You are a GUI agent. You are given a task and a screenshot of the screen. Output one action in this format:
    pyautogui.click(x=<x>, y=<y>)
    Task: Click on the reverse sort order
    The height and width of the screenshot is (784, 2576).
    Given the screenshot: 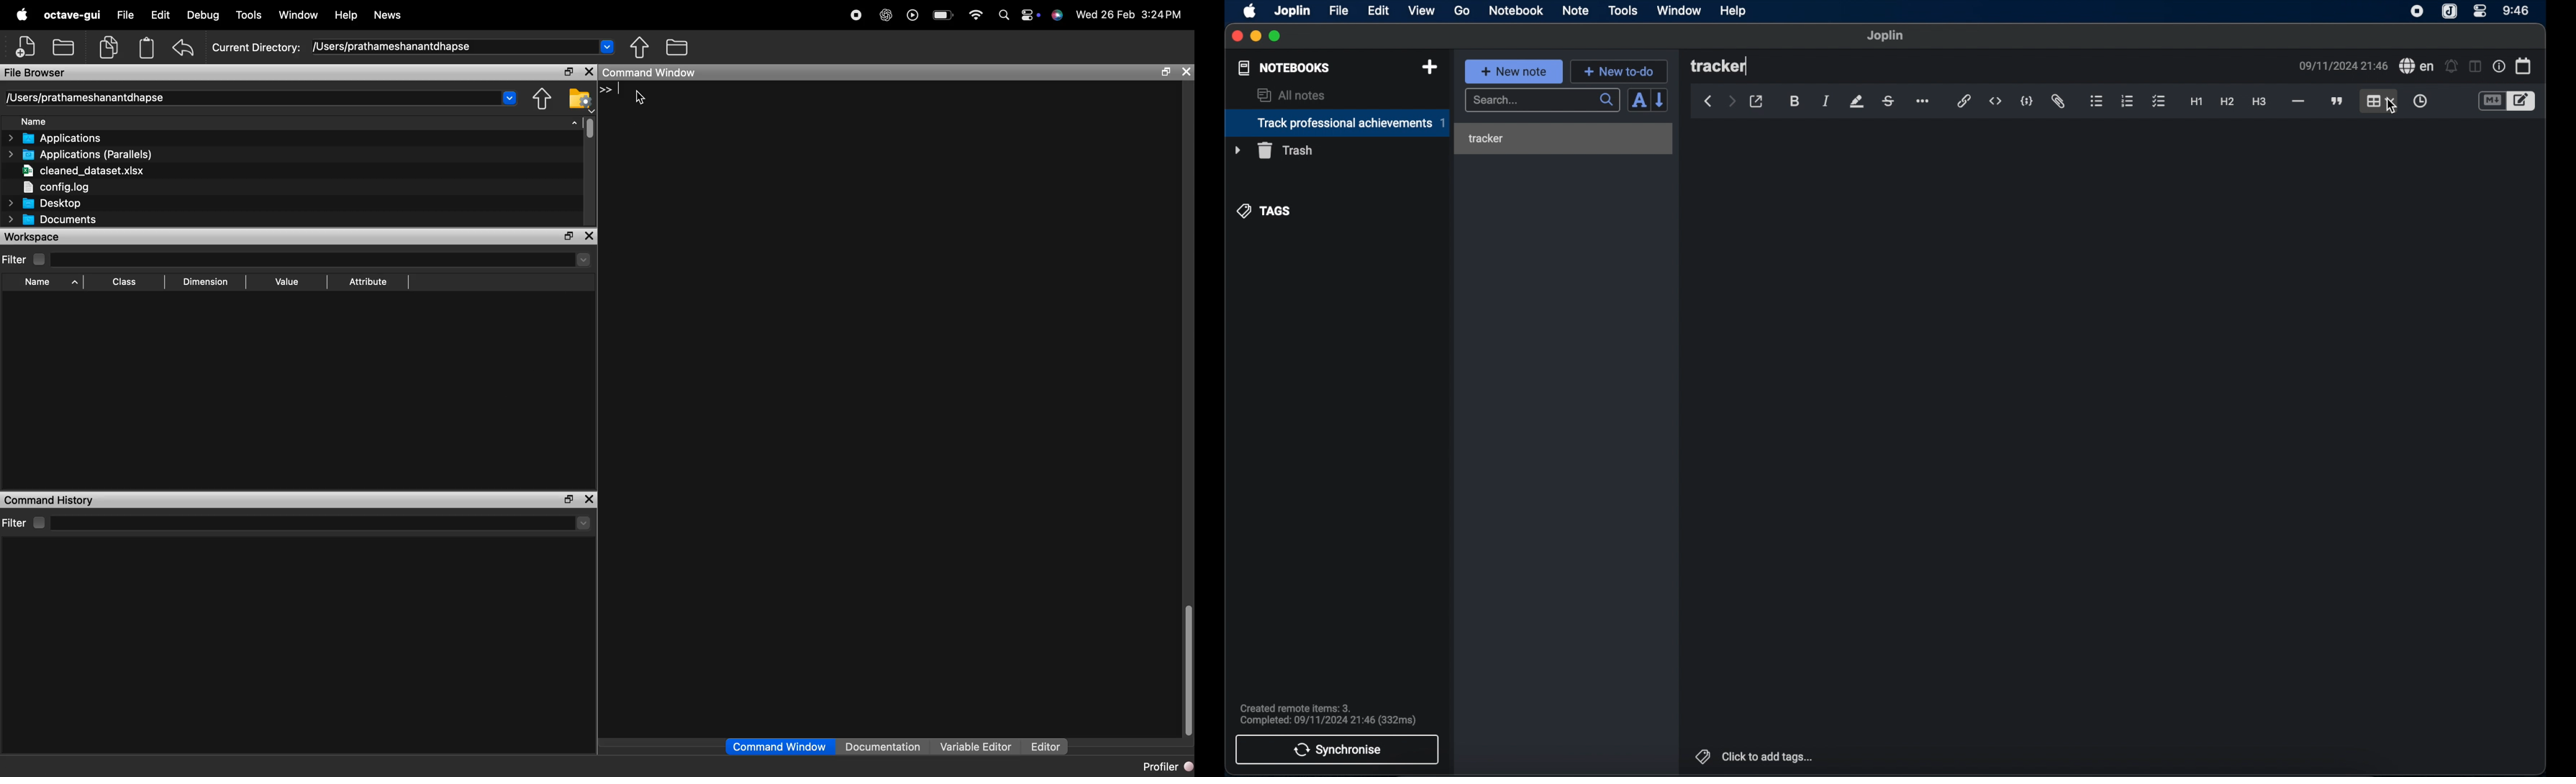 What is the action you would take?
    pyautogui.click(x=1661, y=100)
    